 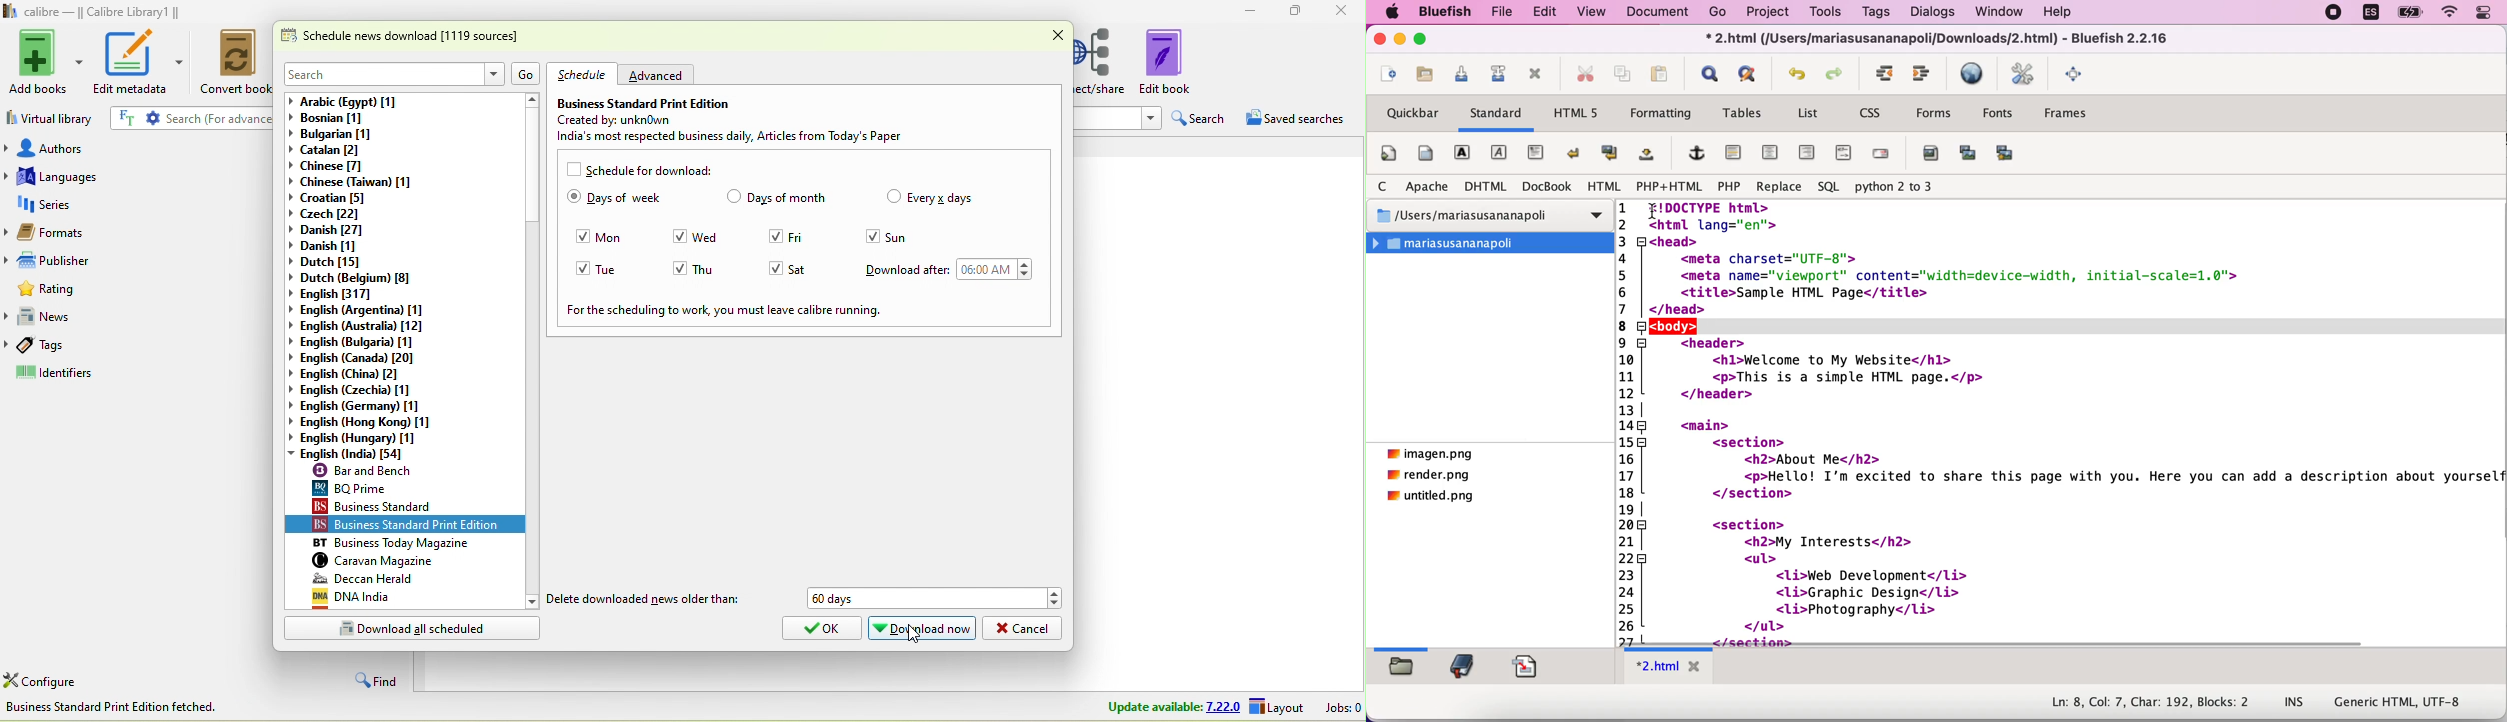 What do you see at coordinates (1669, 668) in the screenshot?
I see `*2.html` at bounding box center [1669, 668].